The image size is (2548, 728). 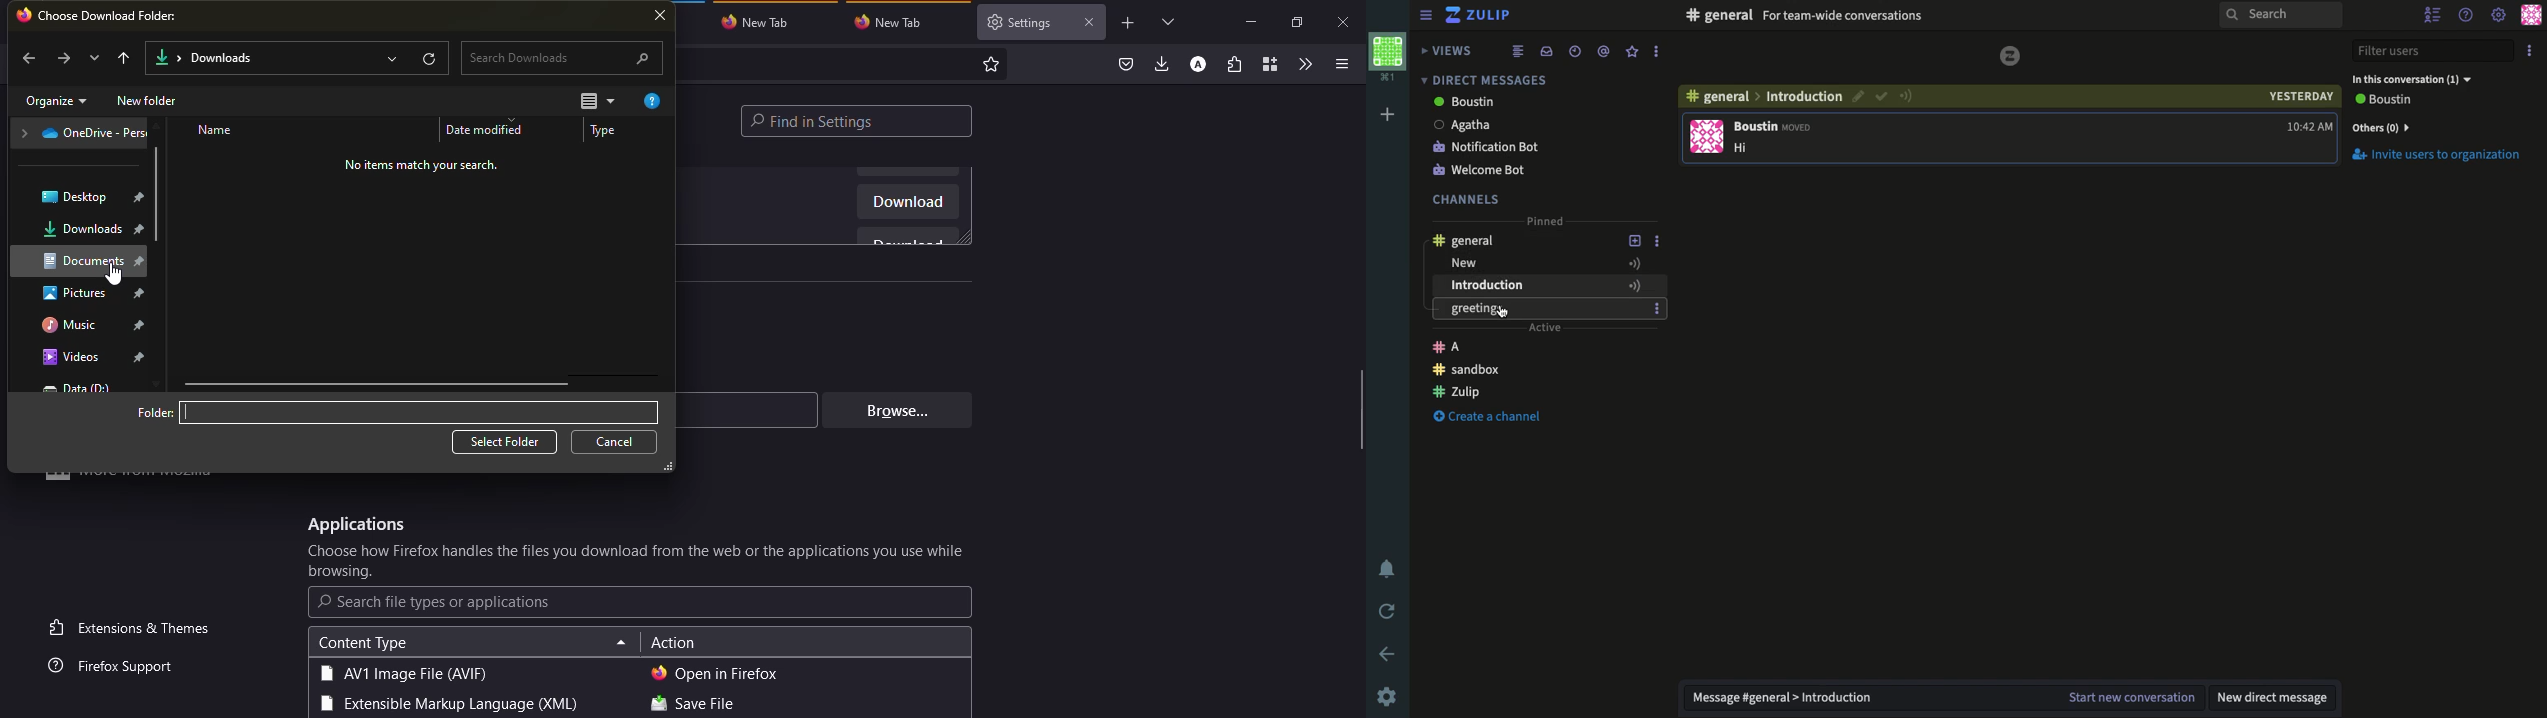 I want to click on greetings, so click(x=1545, y=308).